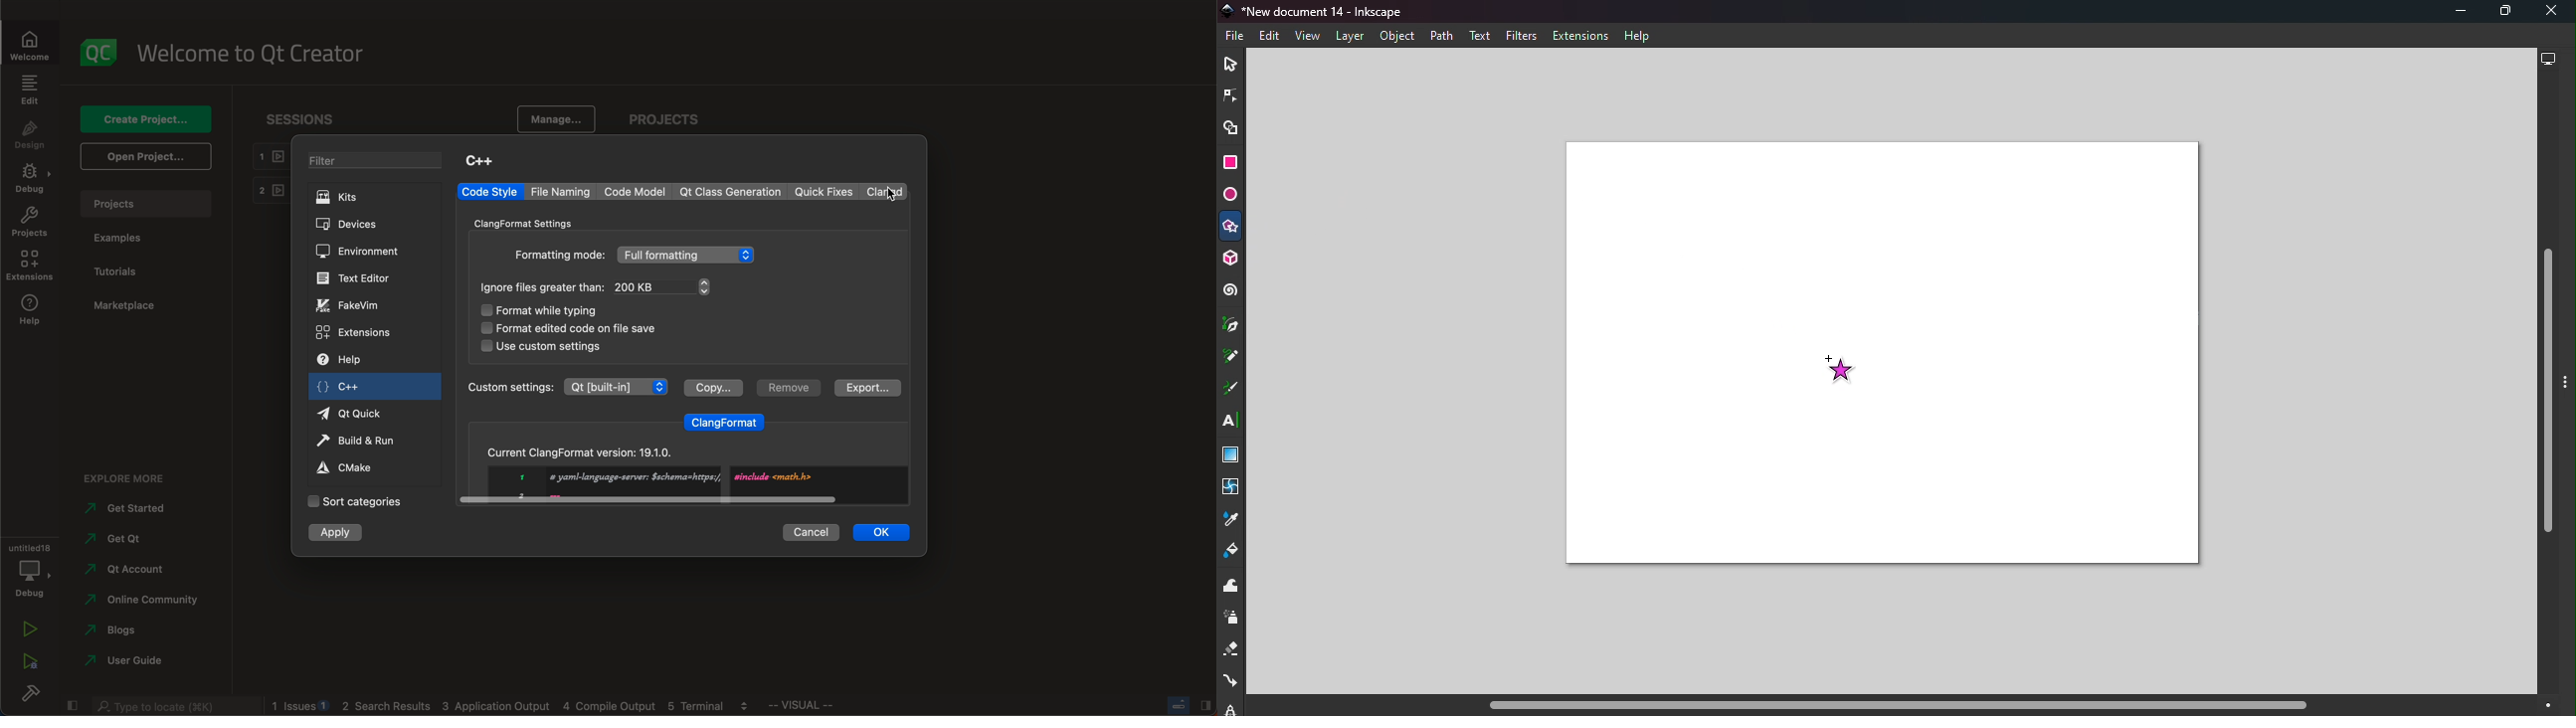 The image size is (2576, 728). I want to click on current version, so click(685, 475).